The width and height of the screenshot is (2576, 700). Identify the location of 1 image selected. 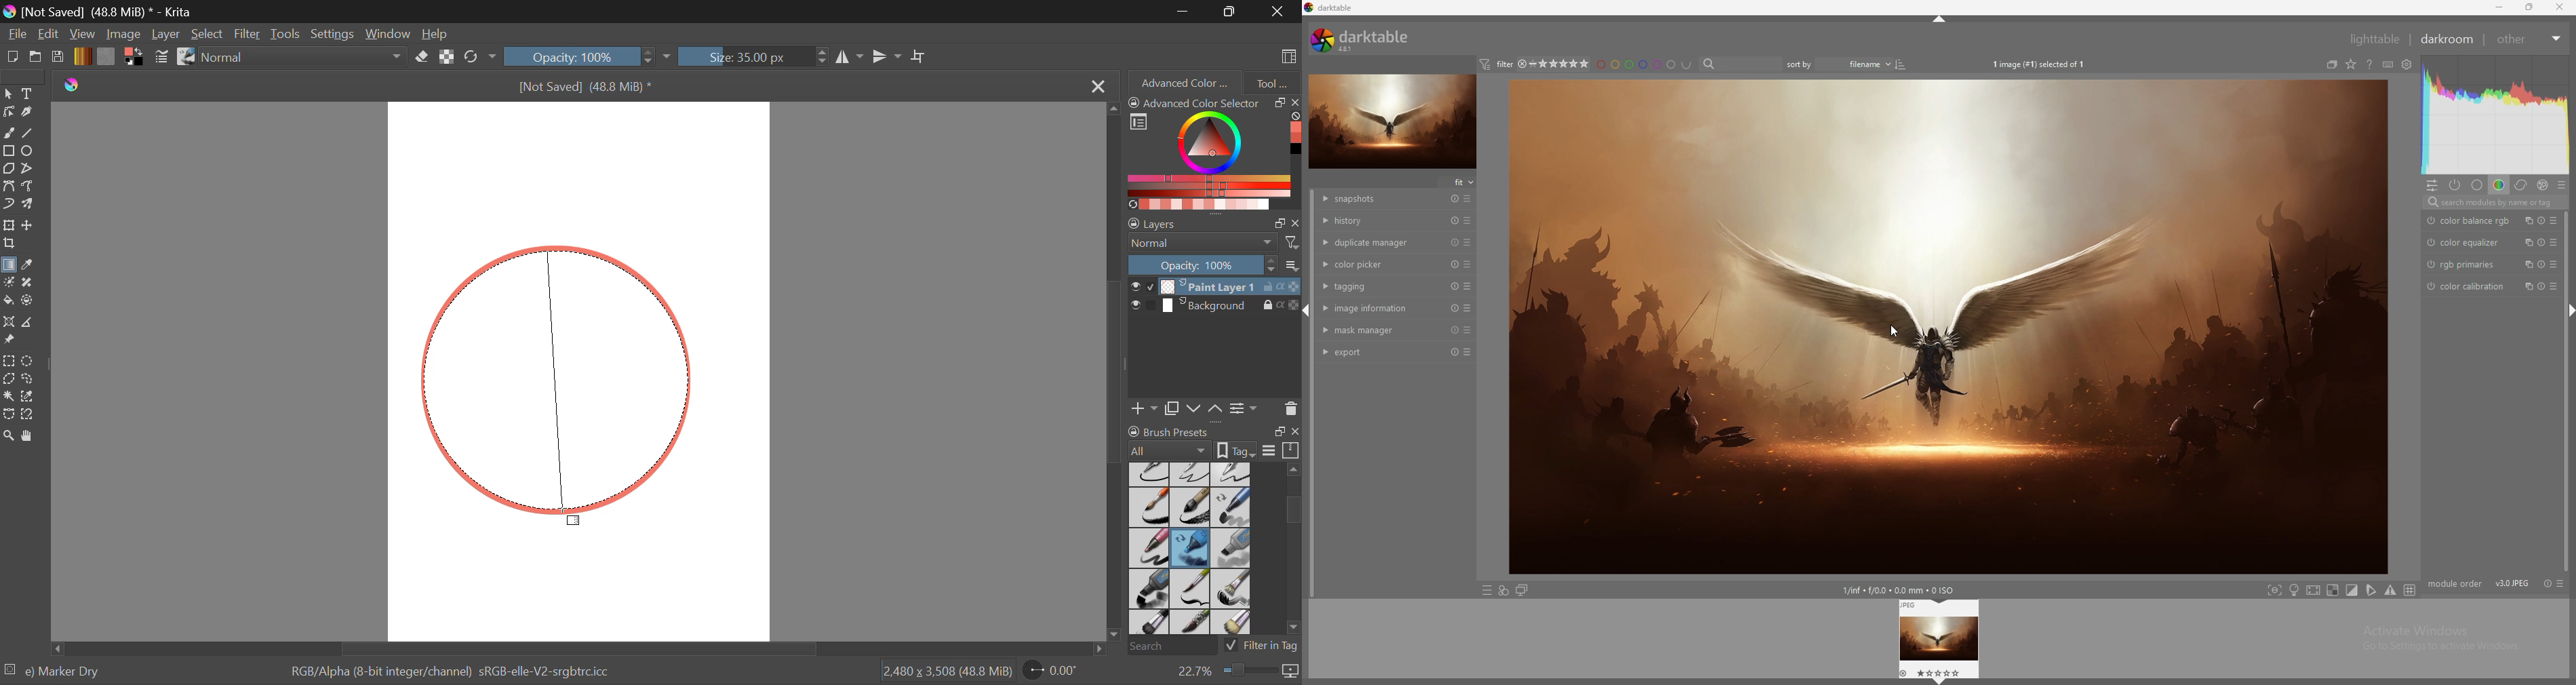
(2037, 64).